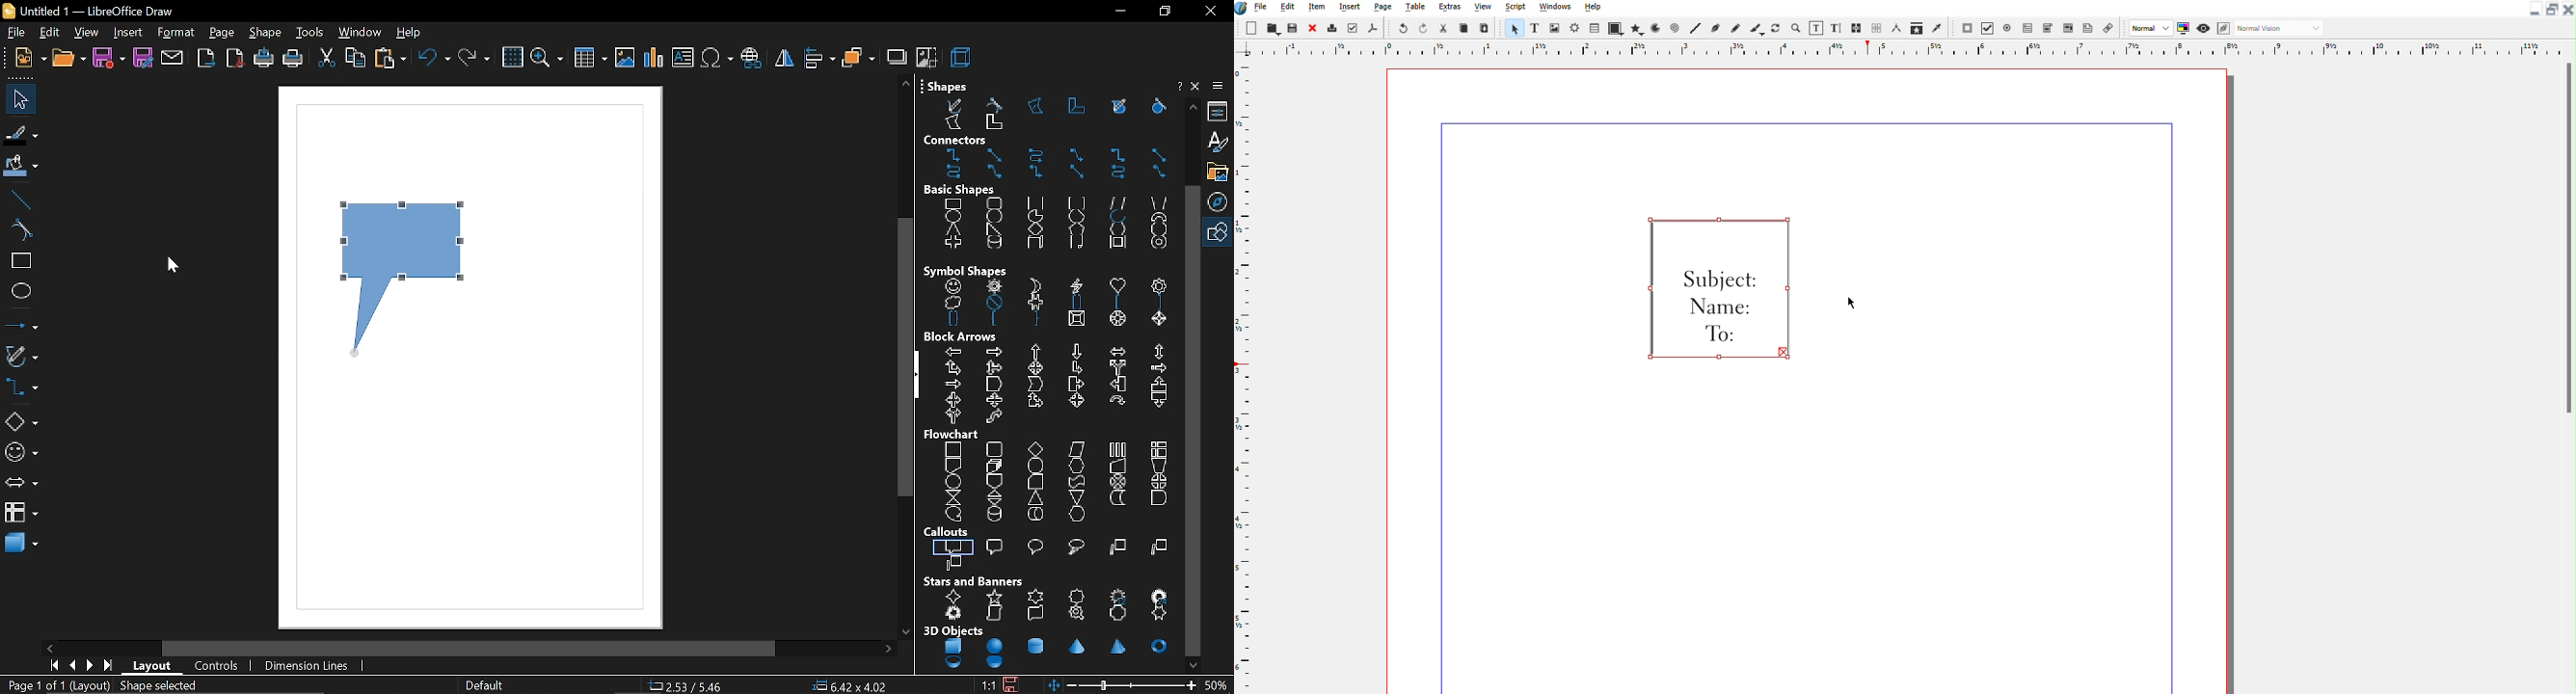  Describe the element at coordinates (951, 416) in the screenshot. I see `right or left arrow` at that location.